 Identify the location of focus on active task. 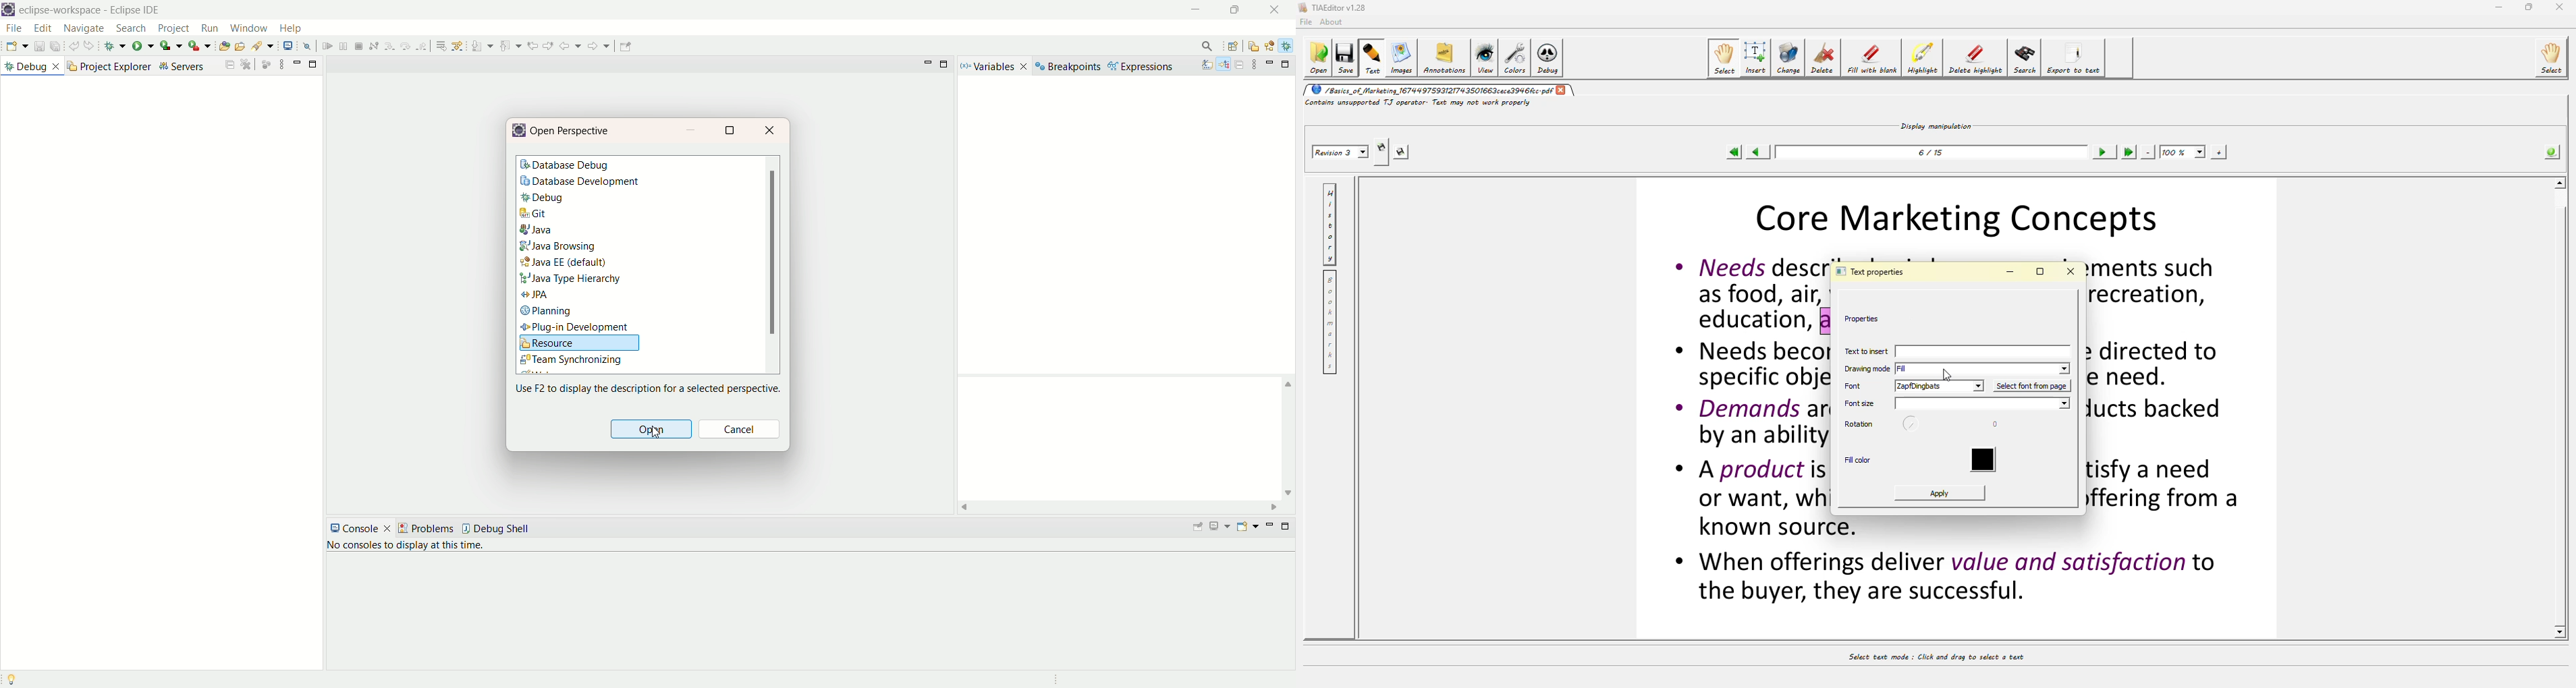
(267, 63).